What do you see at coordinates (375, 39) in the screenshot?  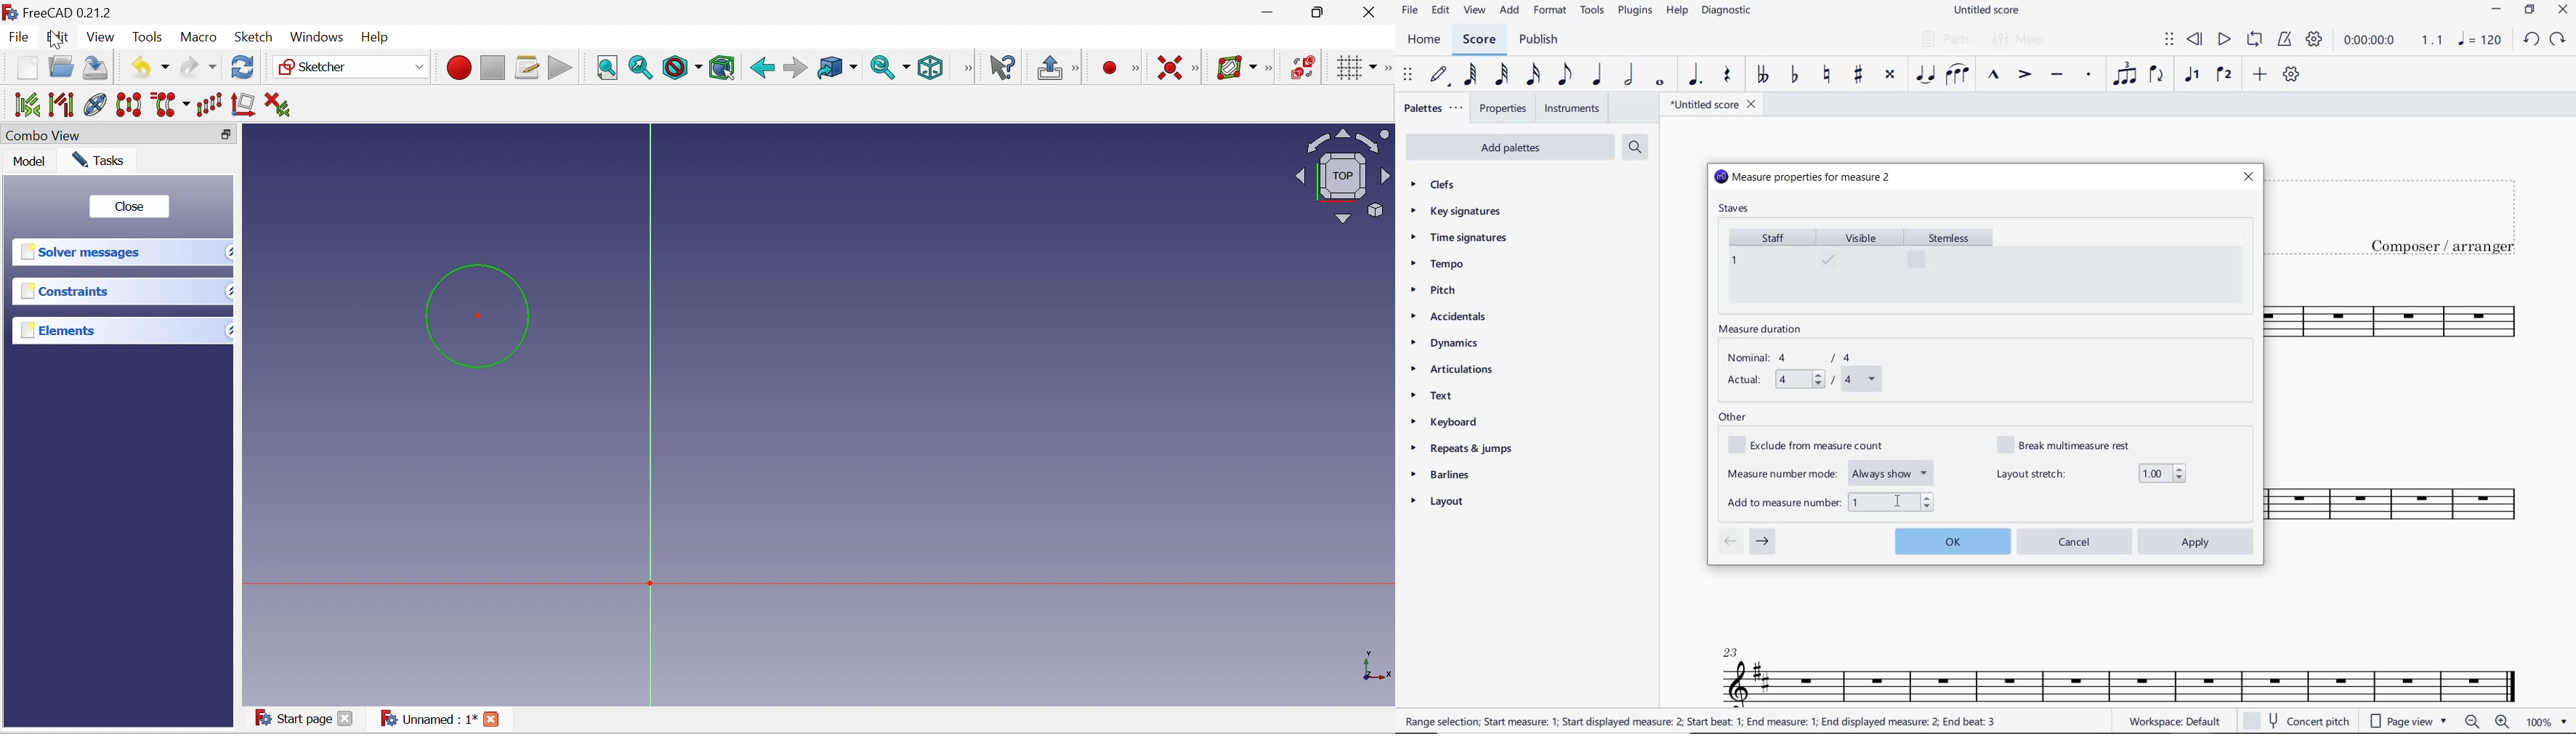 I see `Help` at bounding box center [375, 39].